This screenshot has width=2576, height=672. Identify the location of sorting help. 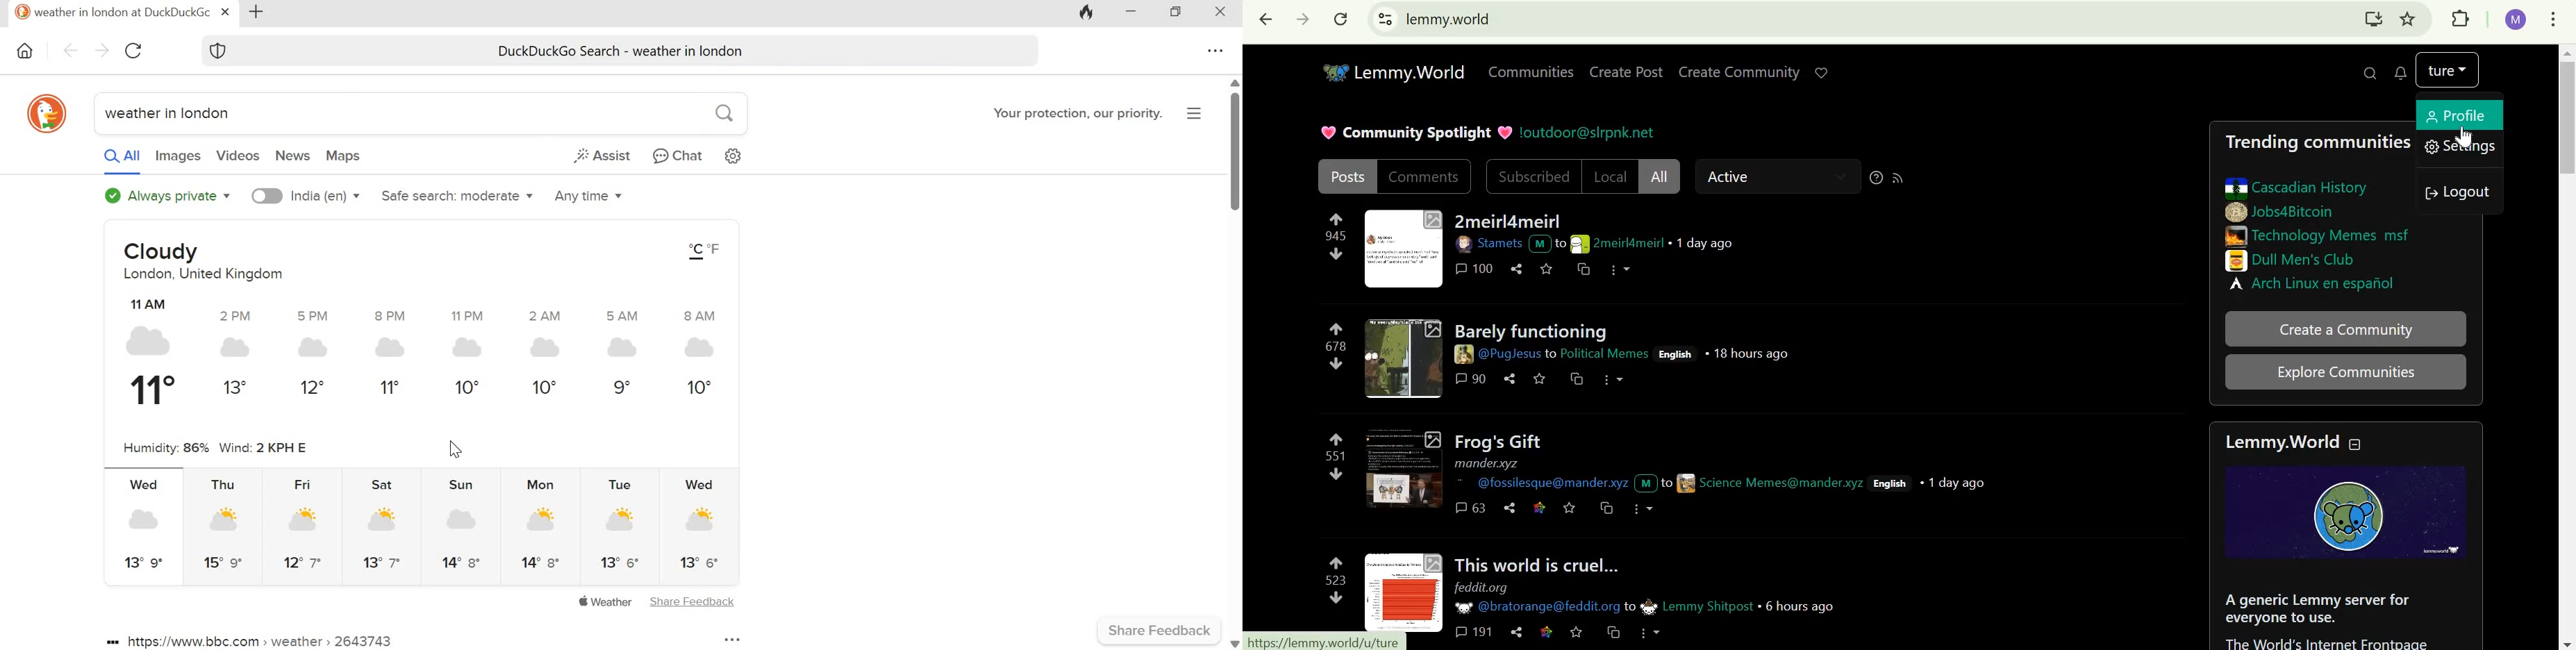
(1876, 177).